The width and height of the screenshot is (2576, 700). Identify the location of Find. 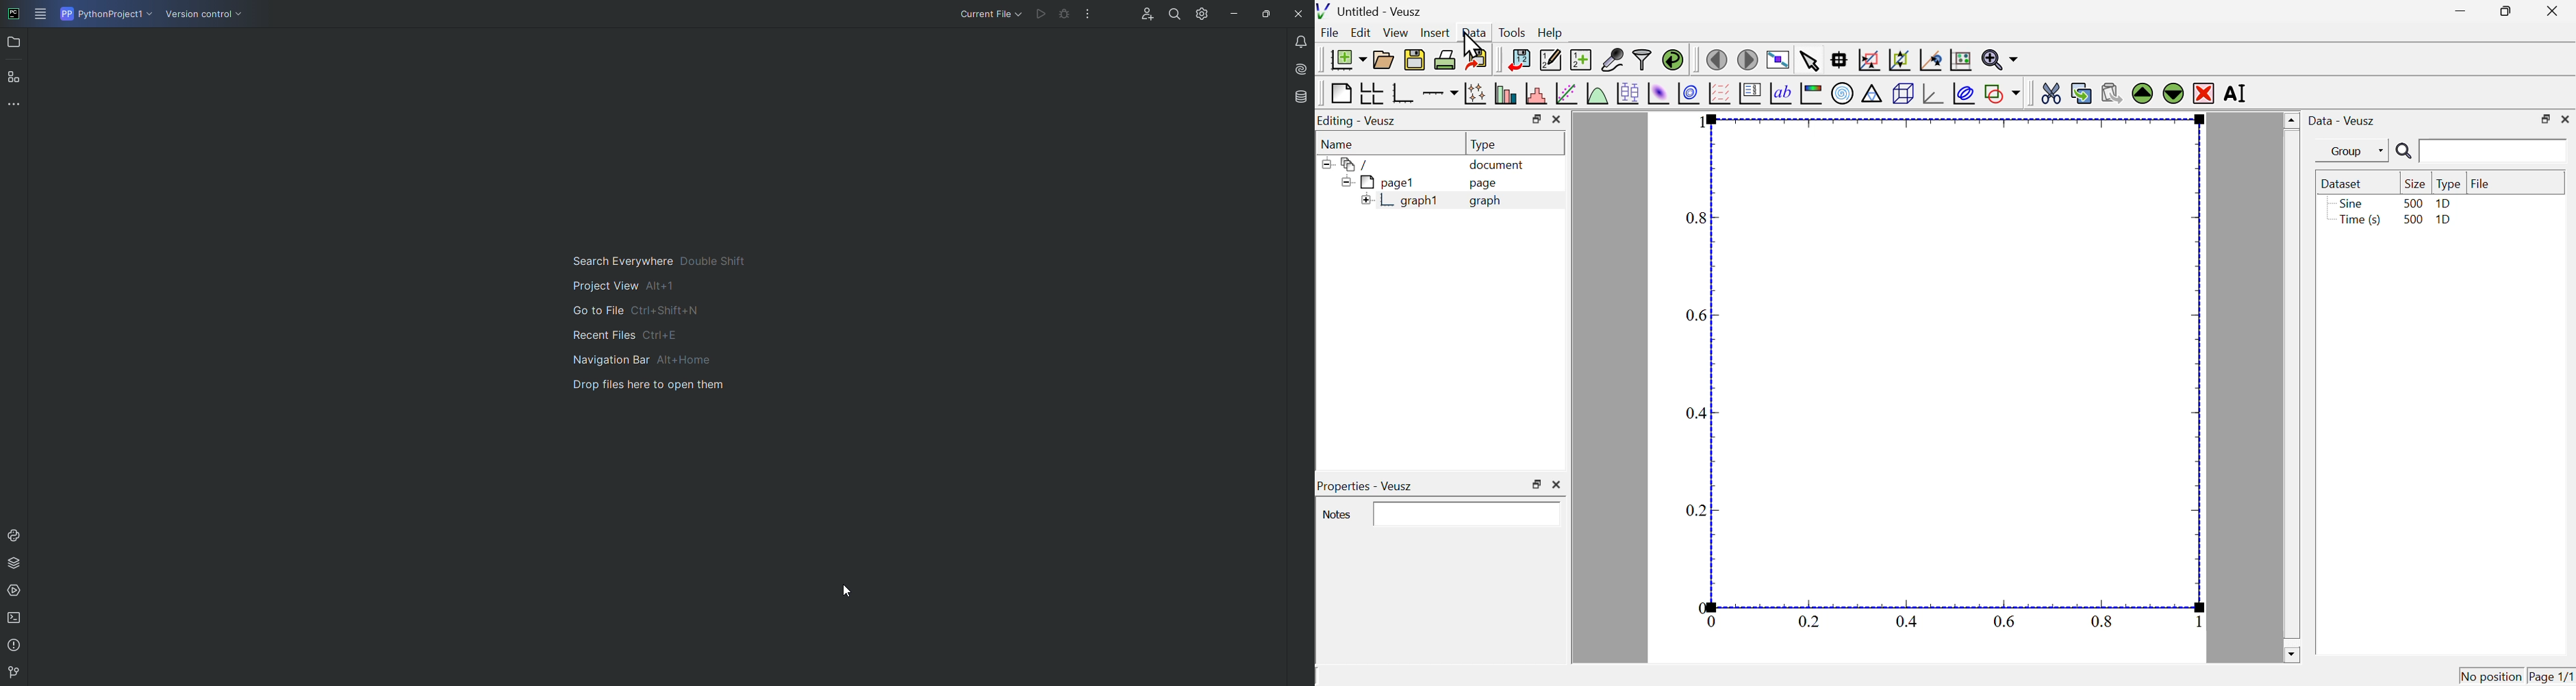
(1174, 14).